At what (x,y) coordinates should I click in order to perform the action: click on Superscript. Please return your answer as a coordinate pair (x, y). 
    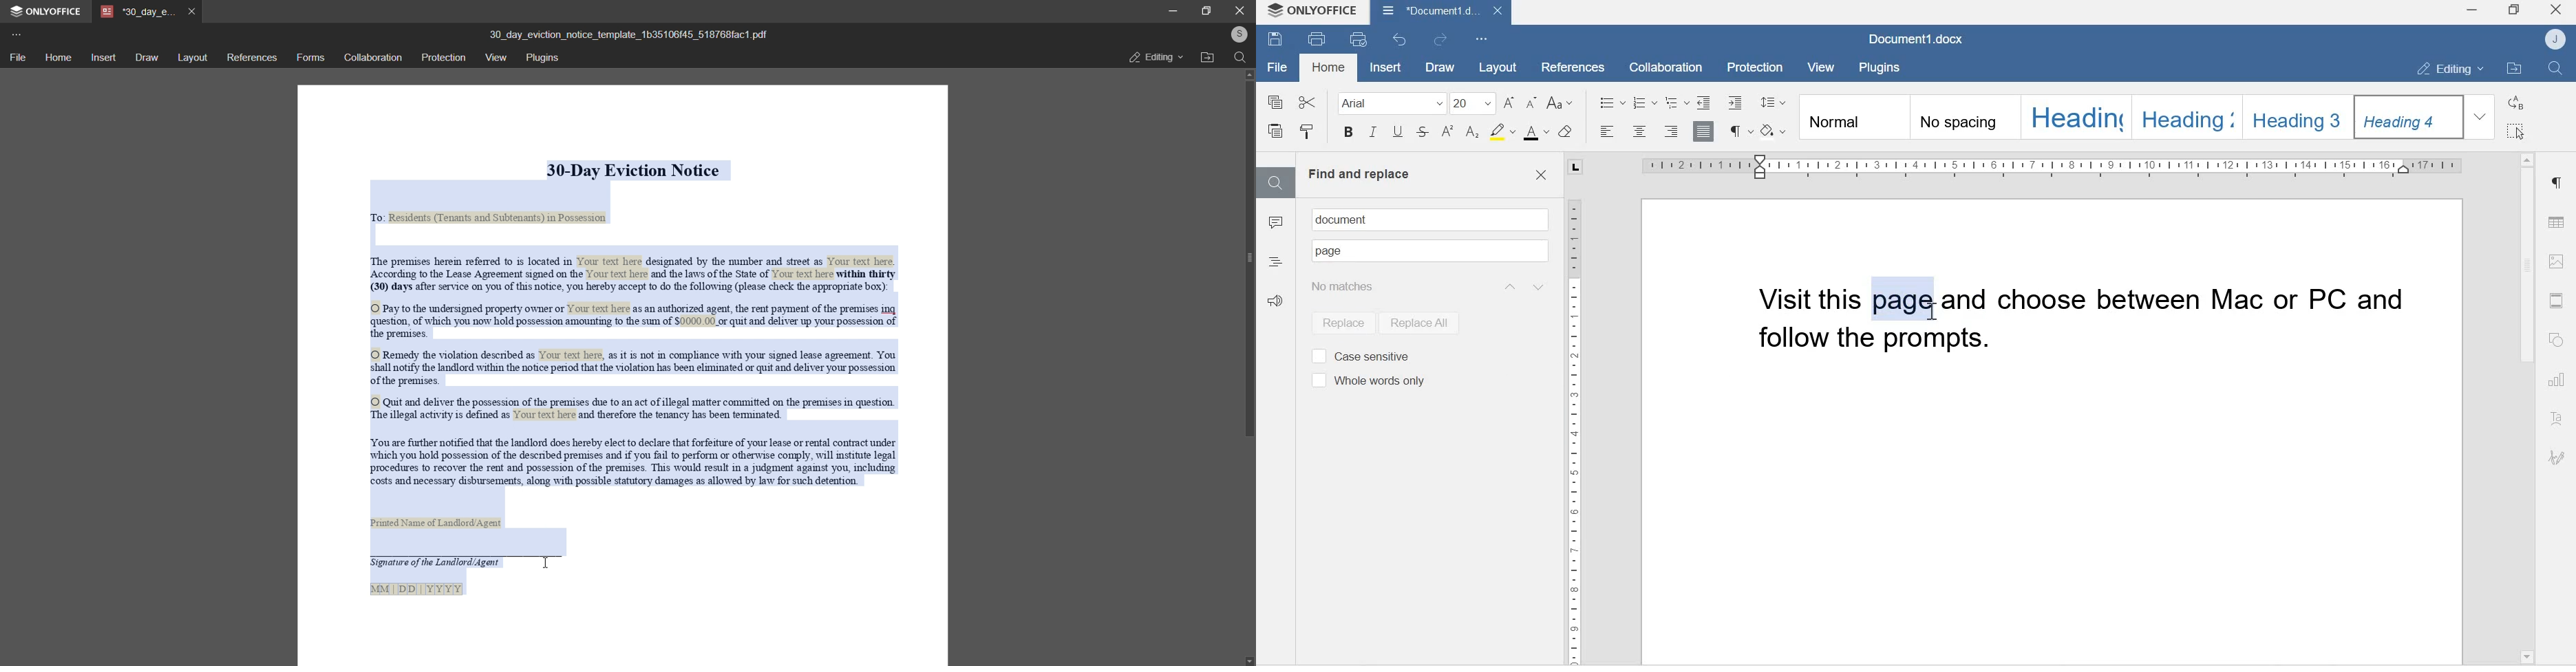
    Looking at the image, I should click on (1448, 132).